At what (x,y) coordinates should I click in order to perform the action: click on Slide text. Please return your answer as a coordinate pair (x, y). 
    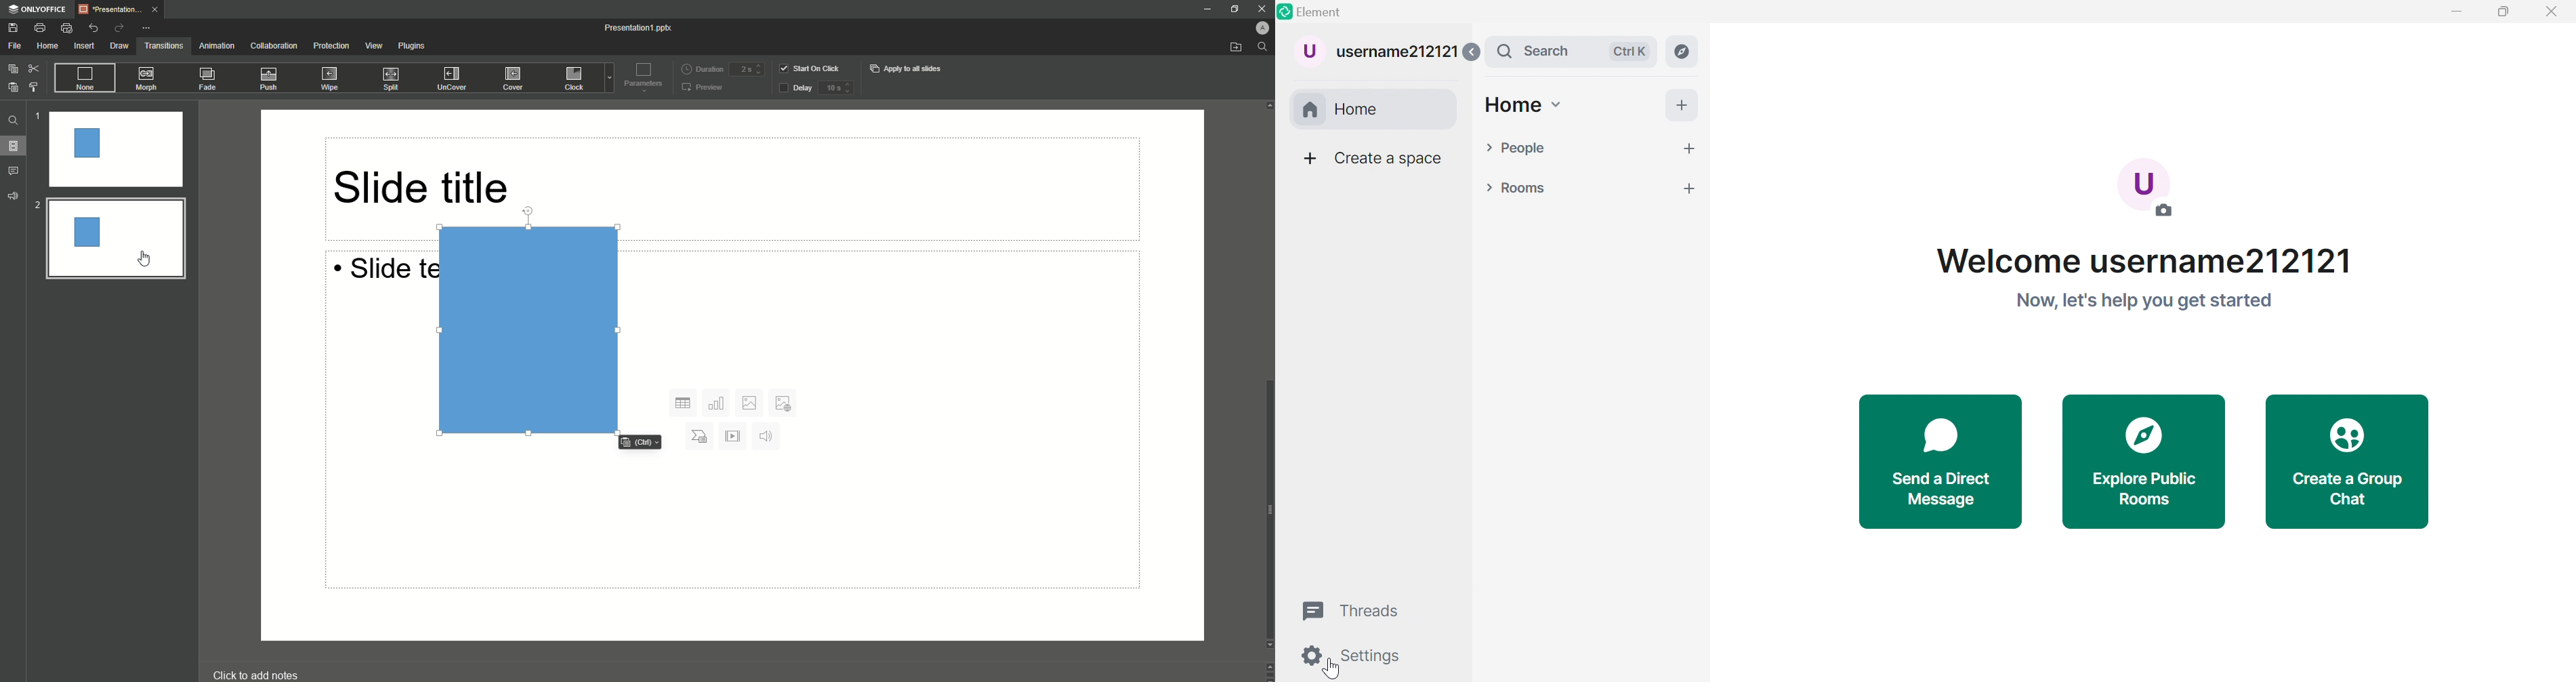
    Looking at the image, I should click on (370, 270).